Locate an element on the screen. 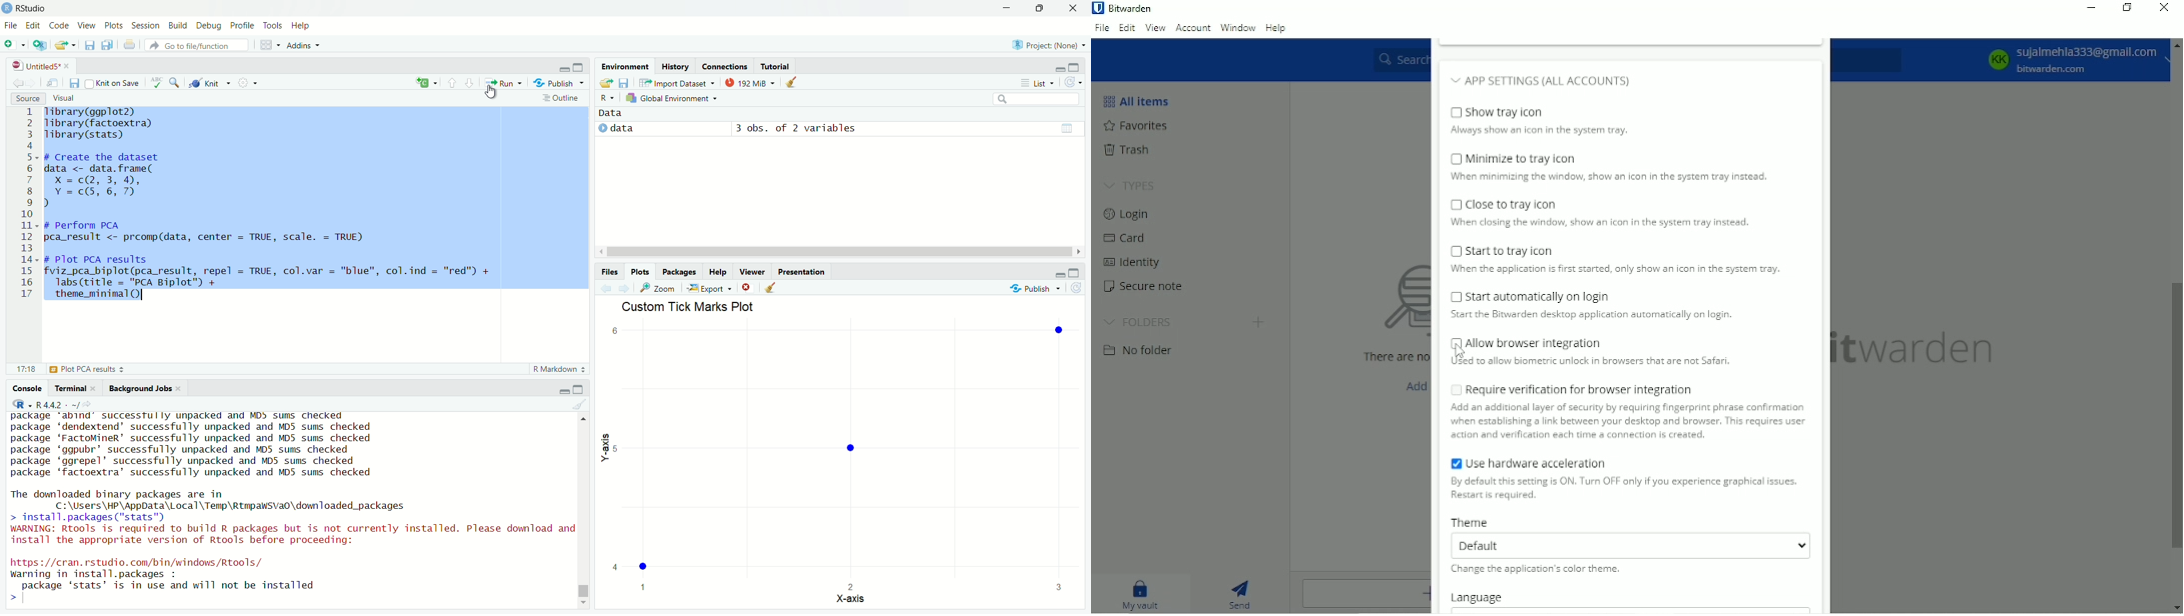 The image size is (2184, 616). R language is located at coordinates (20, 404).